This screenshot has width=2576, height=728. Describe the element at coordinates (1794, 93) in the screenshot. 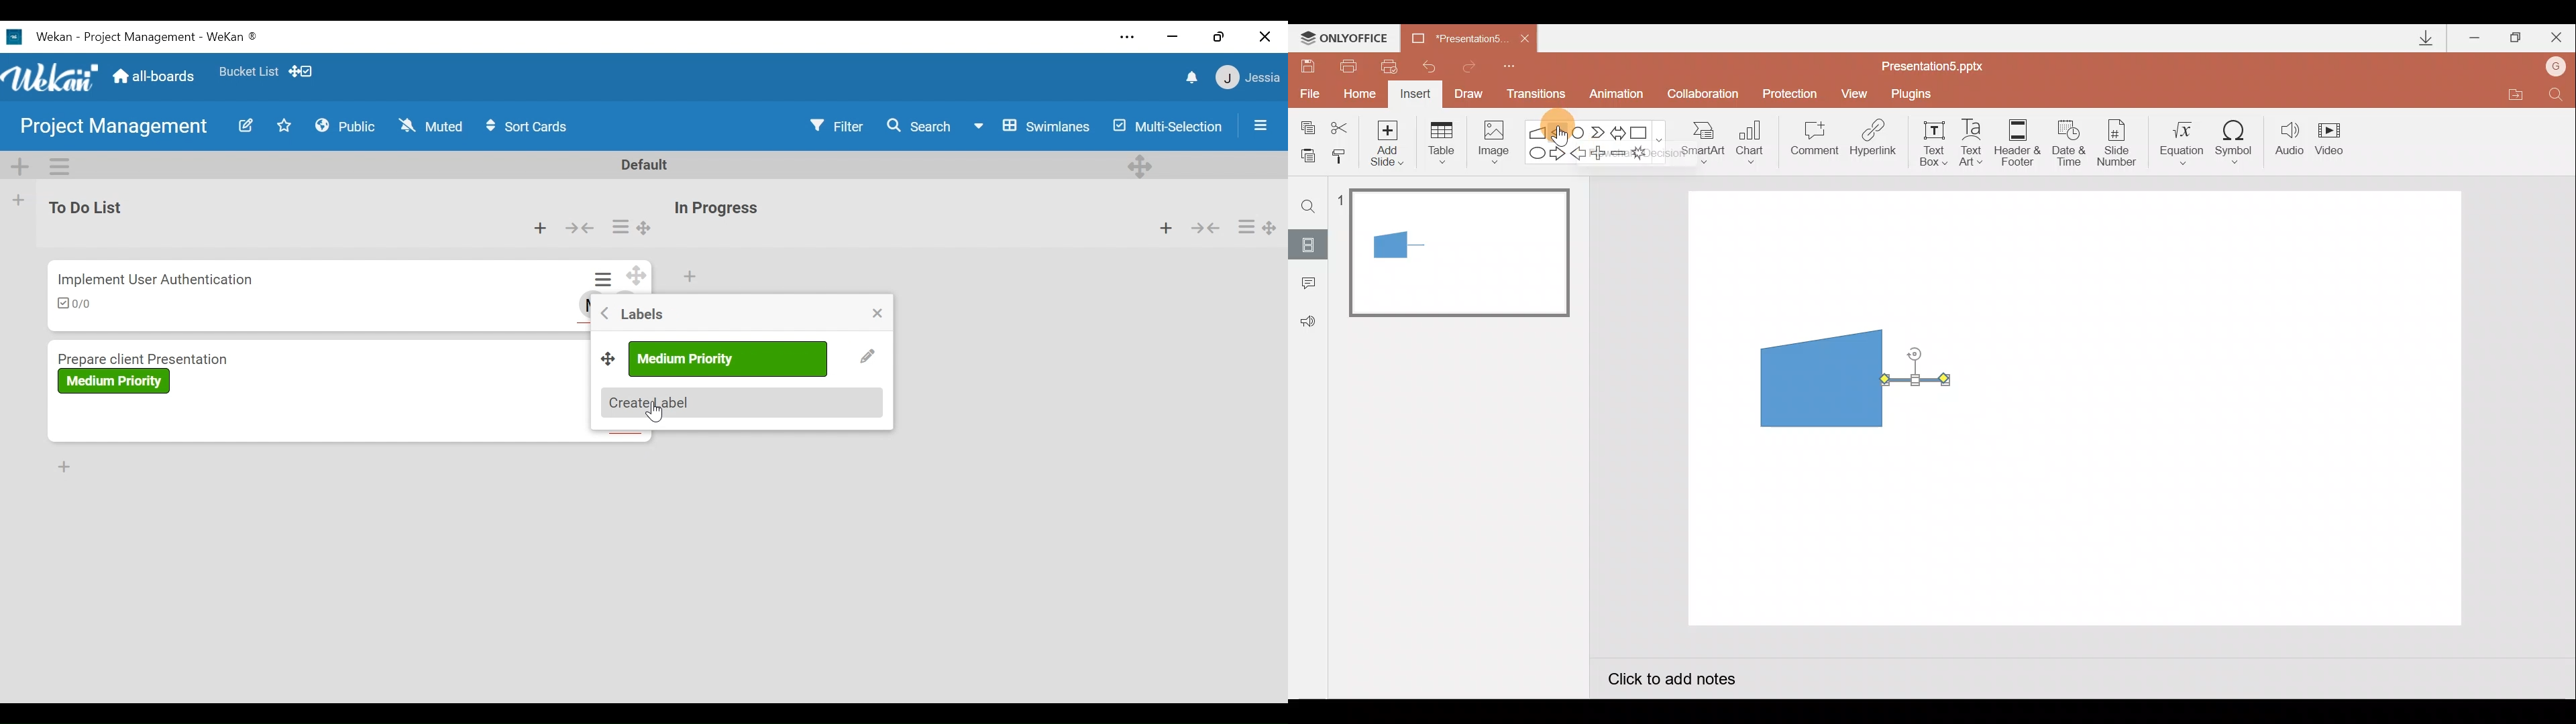

I see `Protection` at that location.